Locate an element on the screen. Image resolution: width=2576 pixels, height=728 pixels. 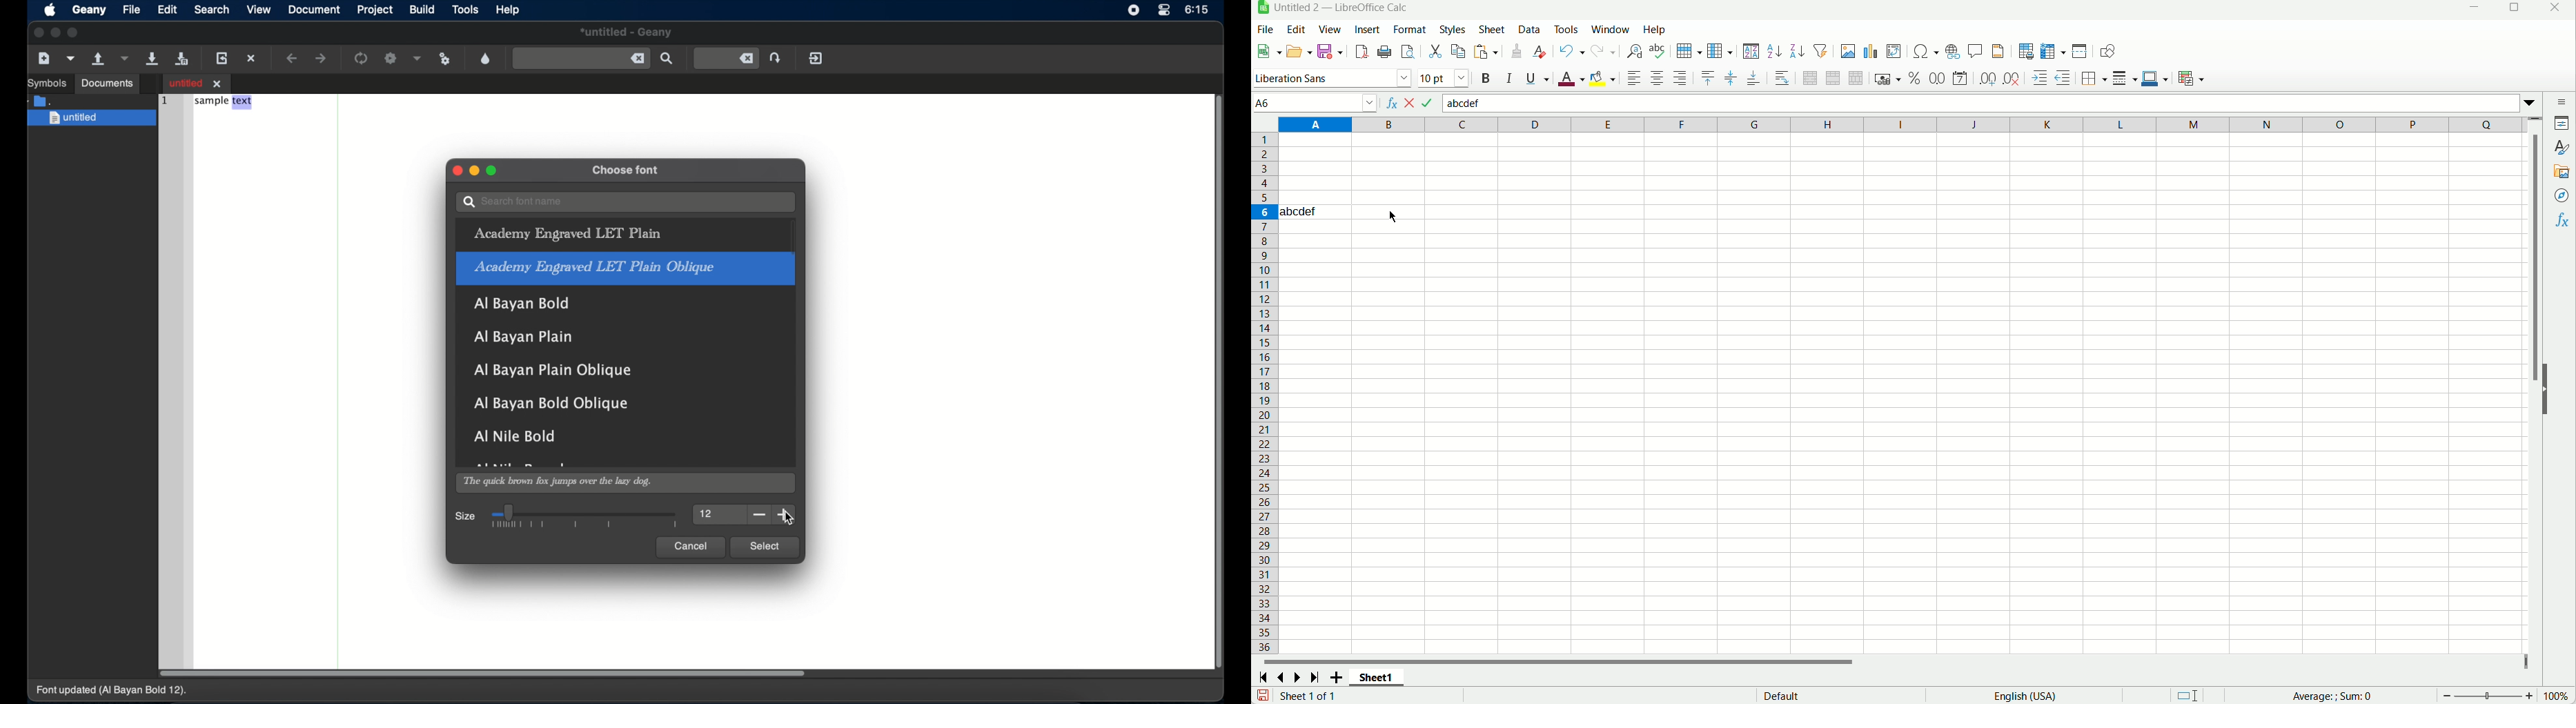
conditional is located at coordinates (2192, 79).